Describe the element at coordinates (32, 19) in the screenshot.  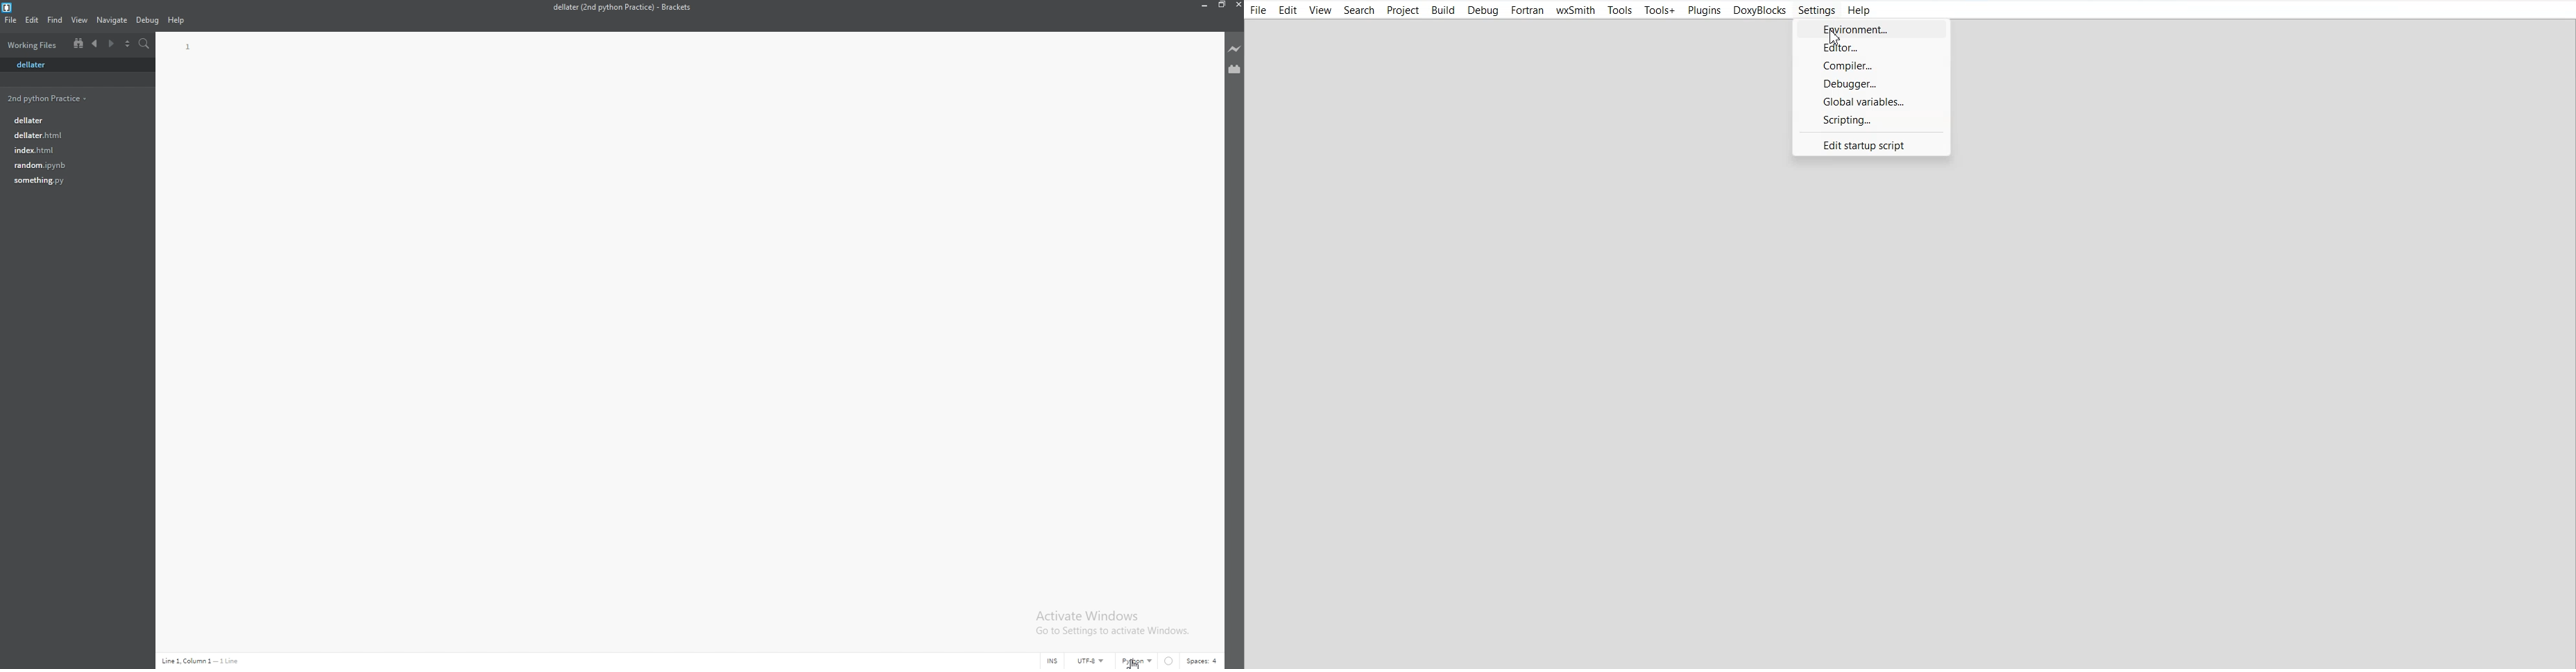
I see `edit` at that location.